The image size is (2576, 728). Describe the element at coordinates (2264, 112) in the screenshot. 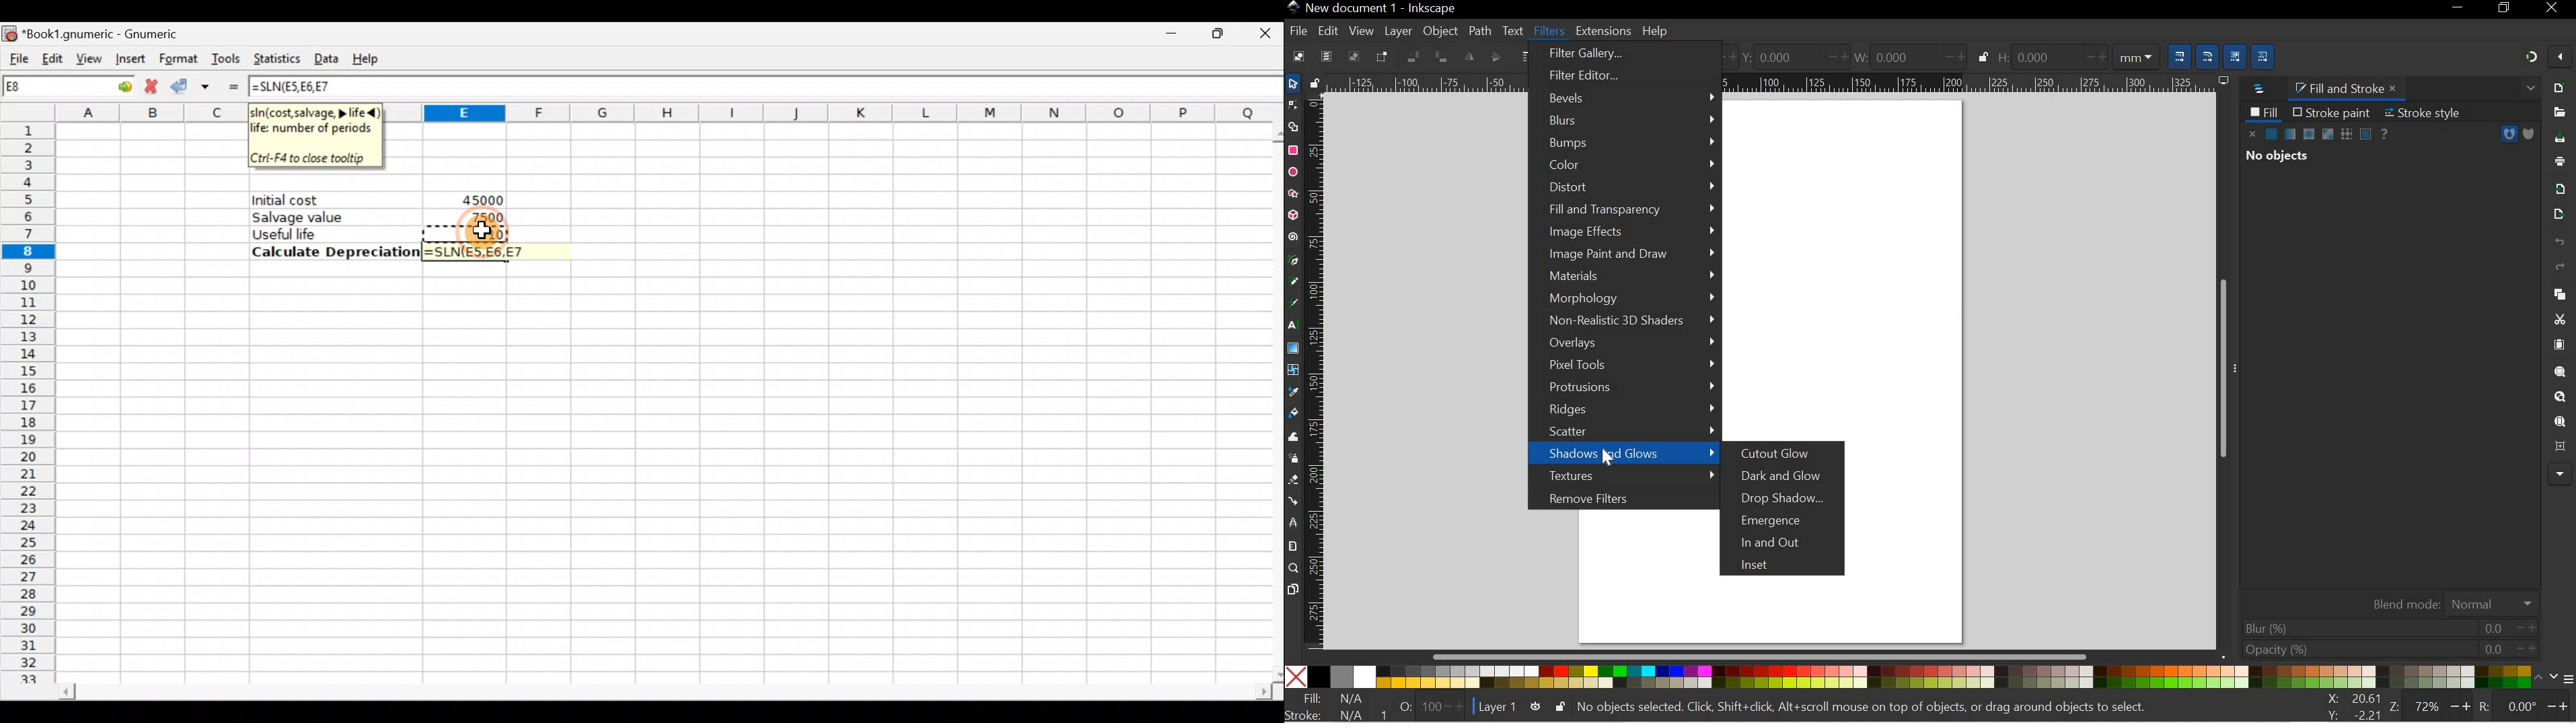

I see `FILL` at that location.